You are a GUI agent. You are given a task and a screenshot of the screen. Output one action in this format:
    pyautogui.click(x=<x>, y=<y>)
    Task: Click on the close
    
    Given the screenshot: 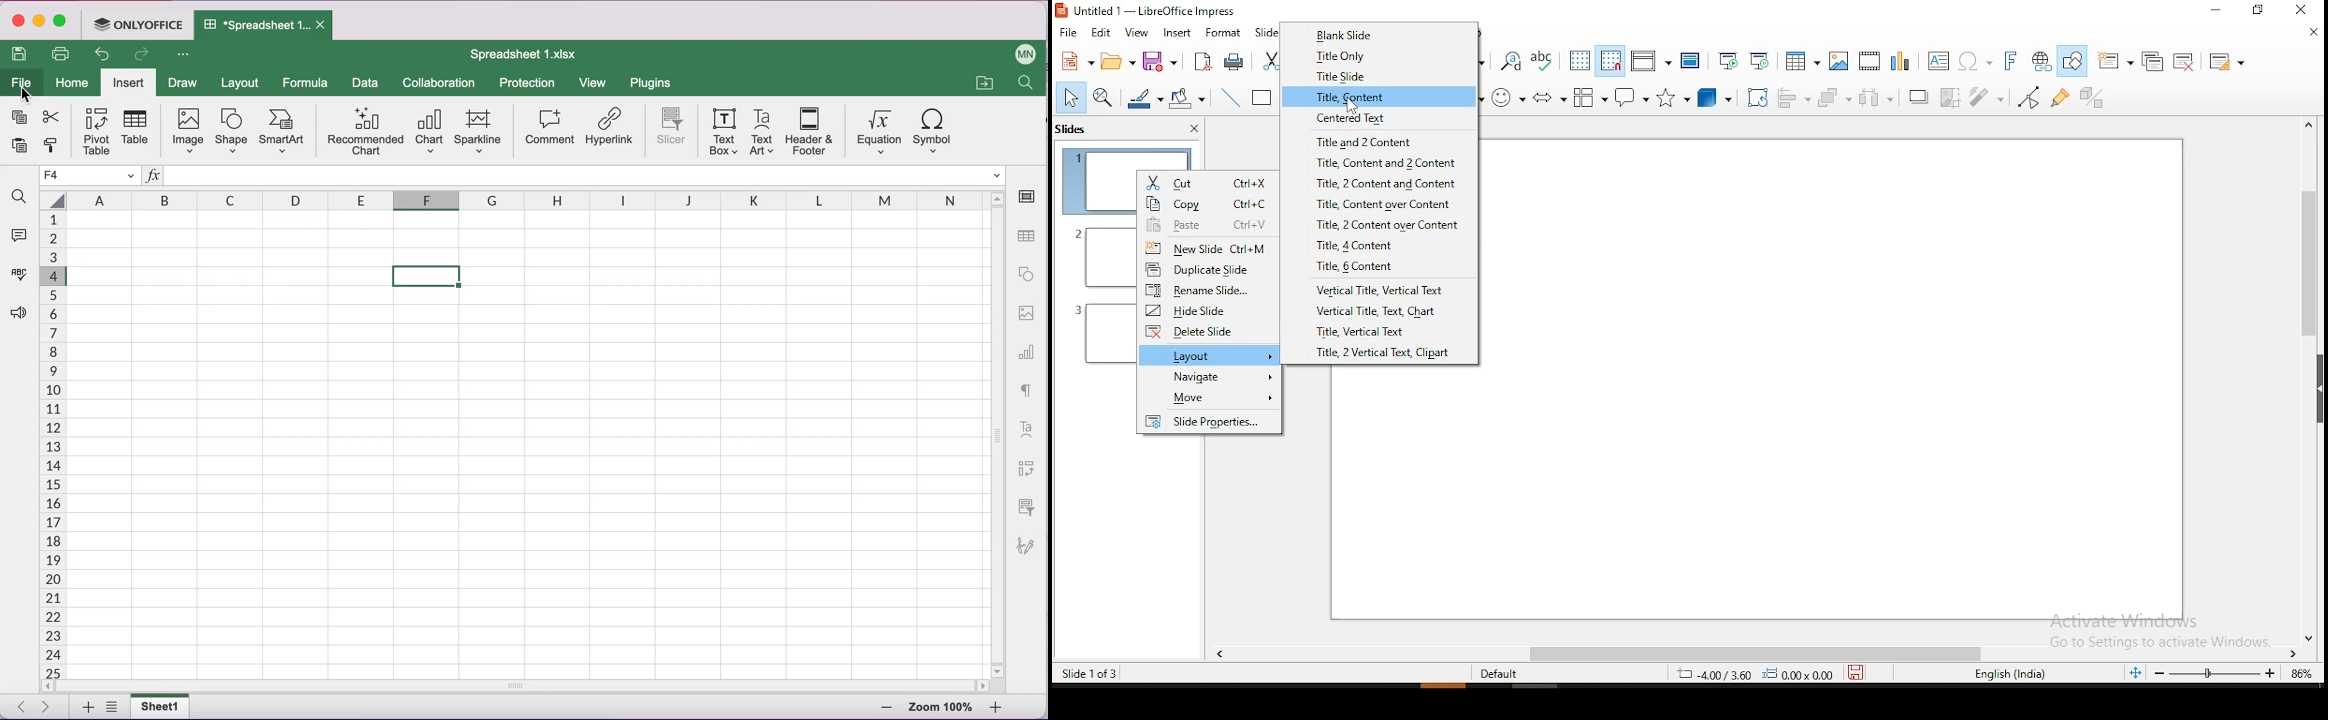 What is the action you would take?
    pyautogui.click(x=2313, y=36)
    